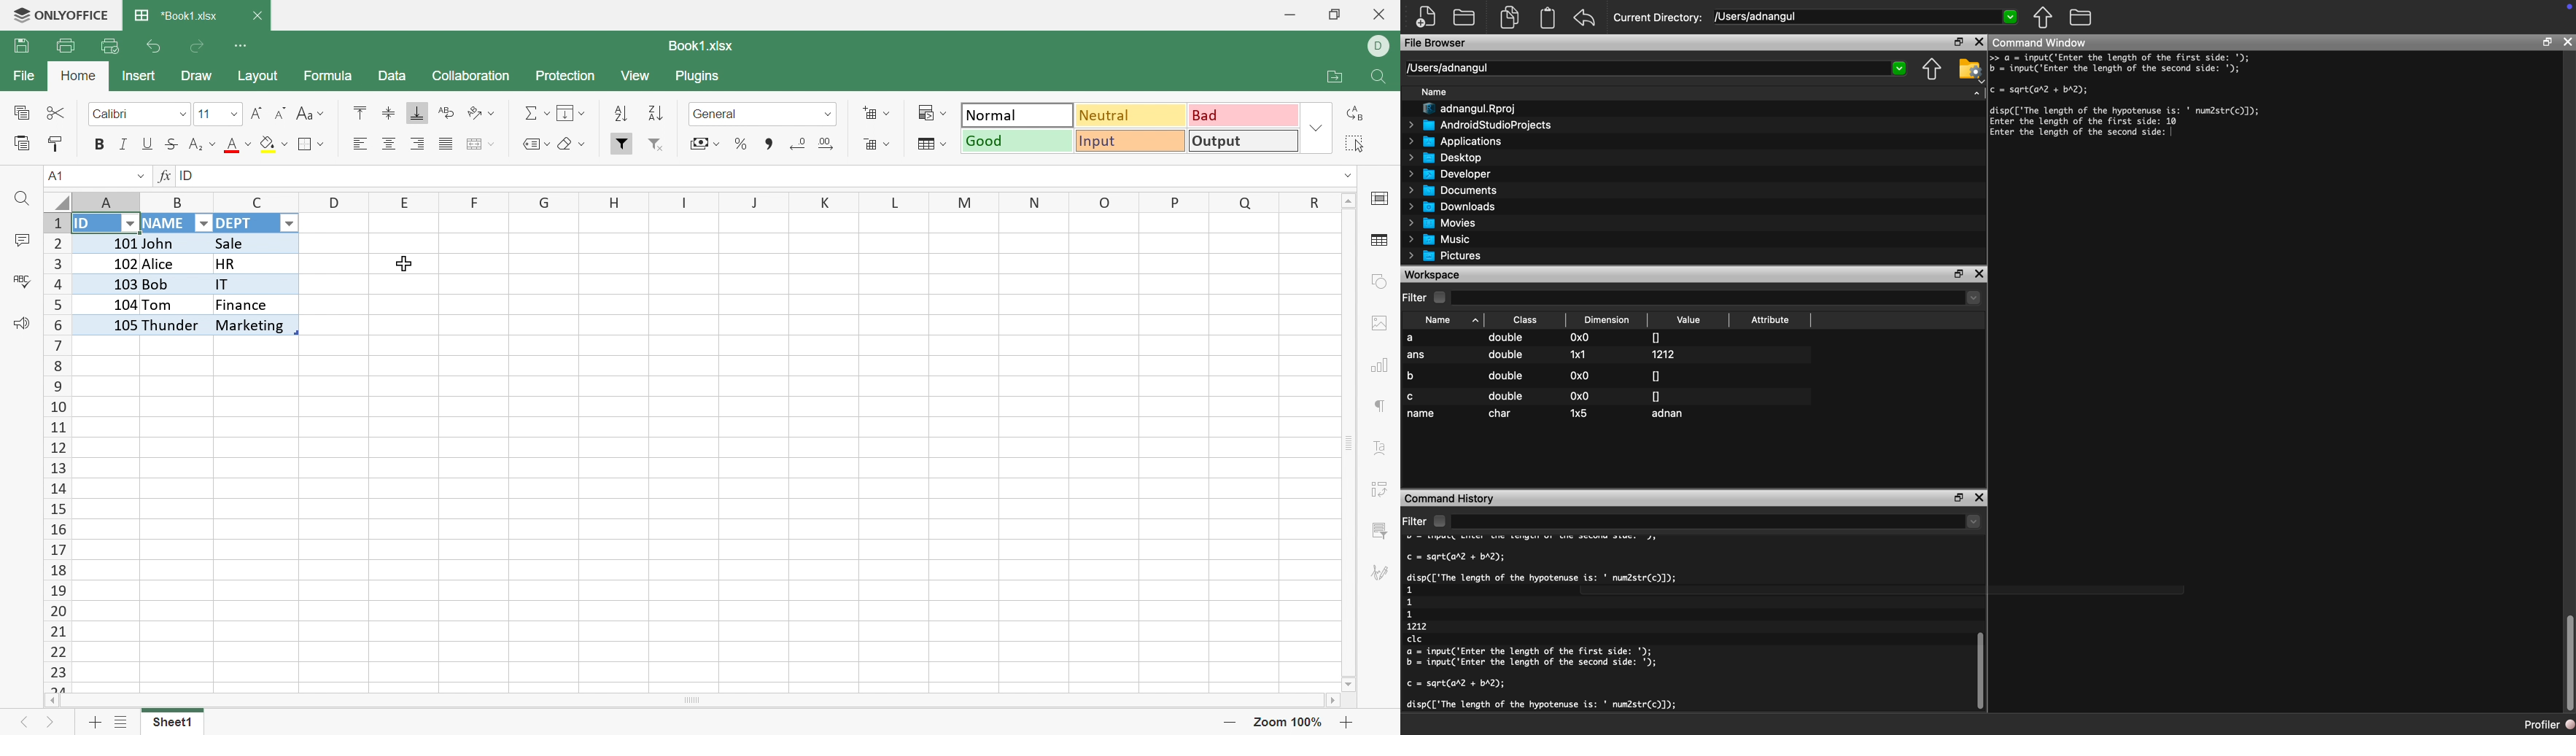  Describe the element at coordinates (106, 303) in the screenshot. I see `104` at that location.